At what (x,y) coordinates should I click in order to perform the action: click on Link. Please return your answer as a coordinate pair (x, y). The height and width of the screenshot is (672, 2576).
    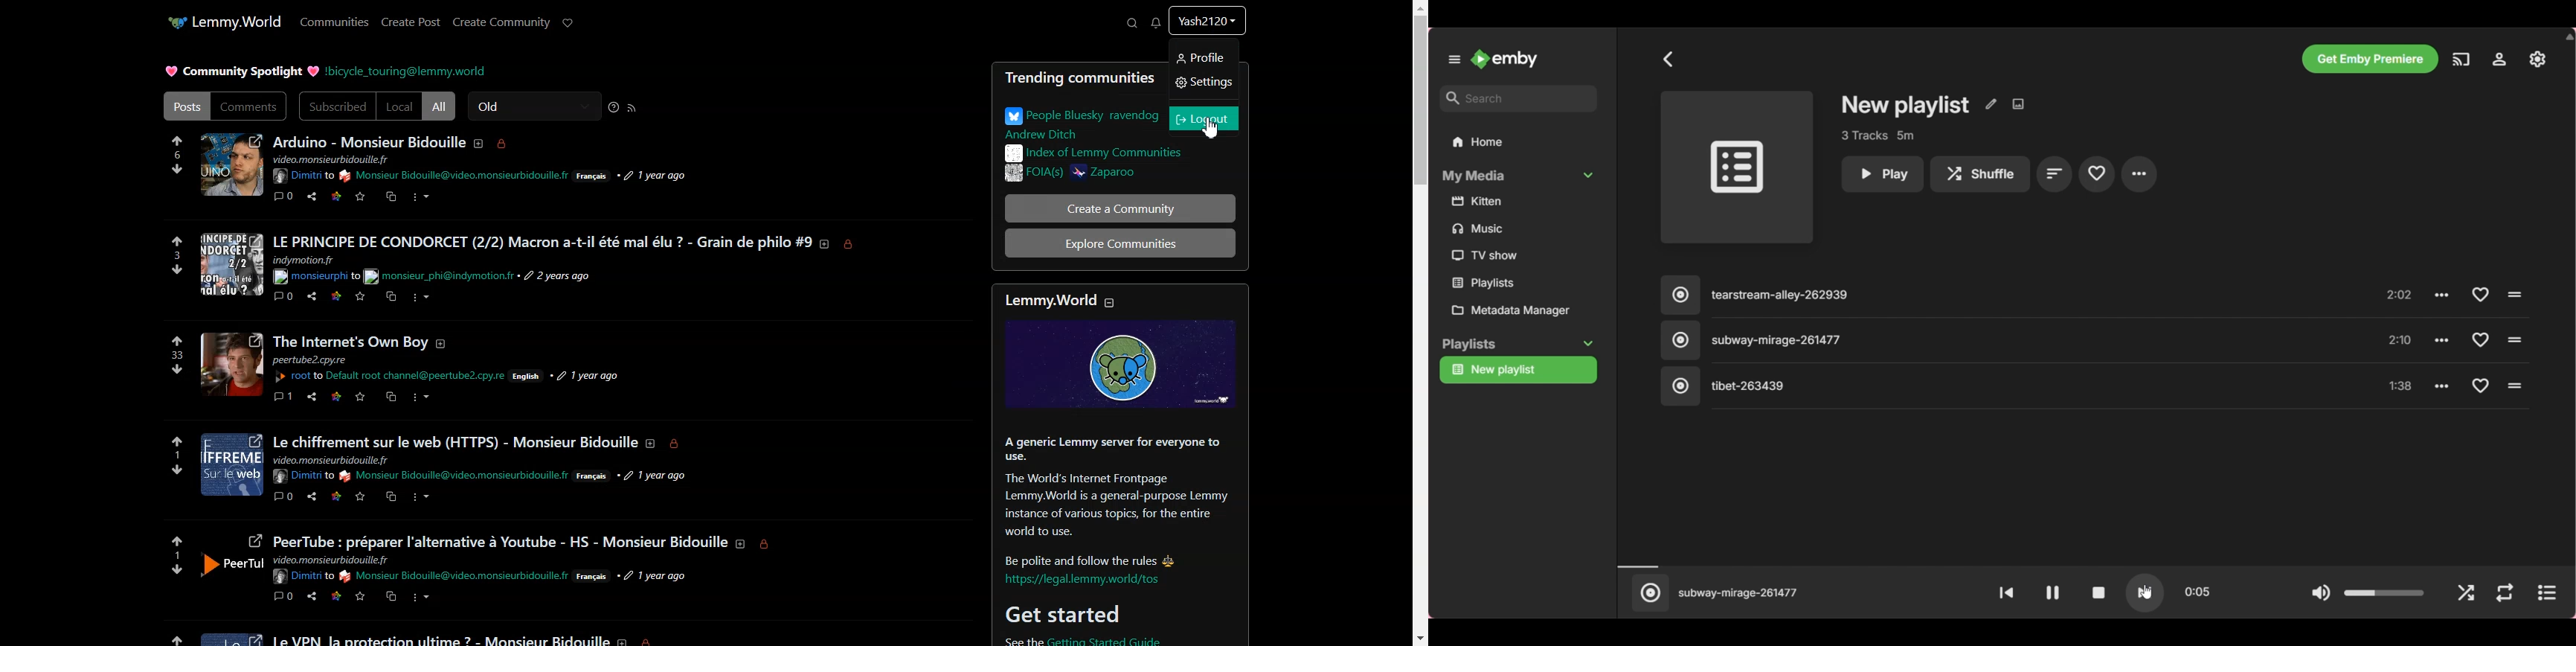
    Looking at the image, I should click on (335, 196).